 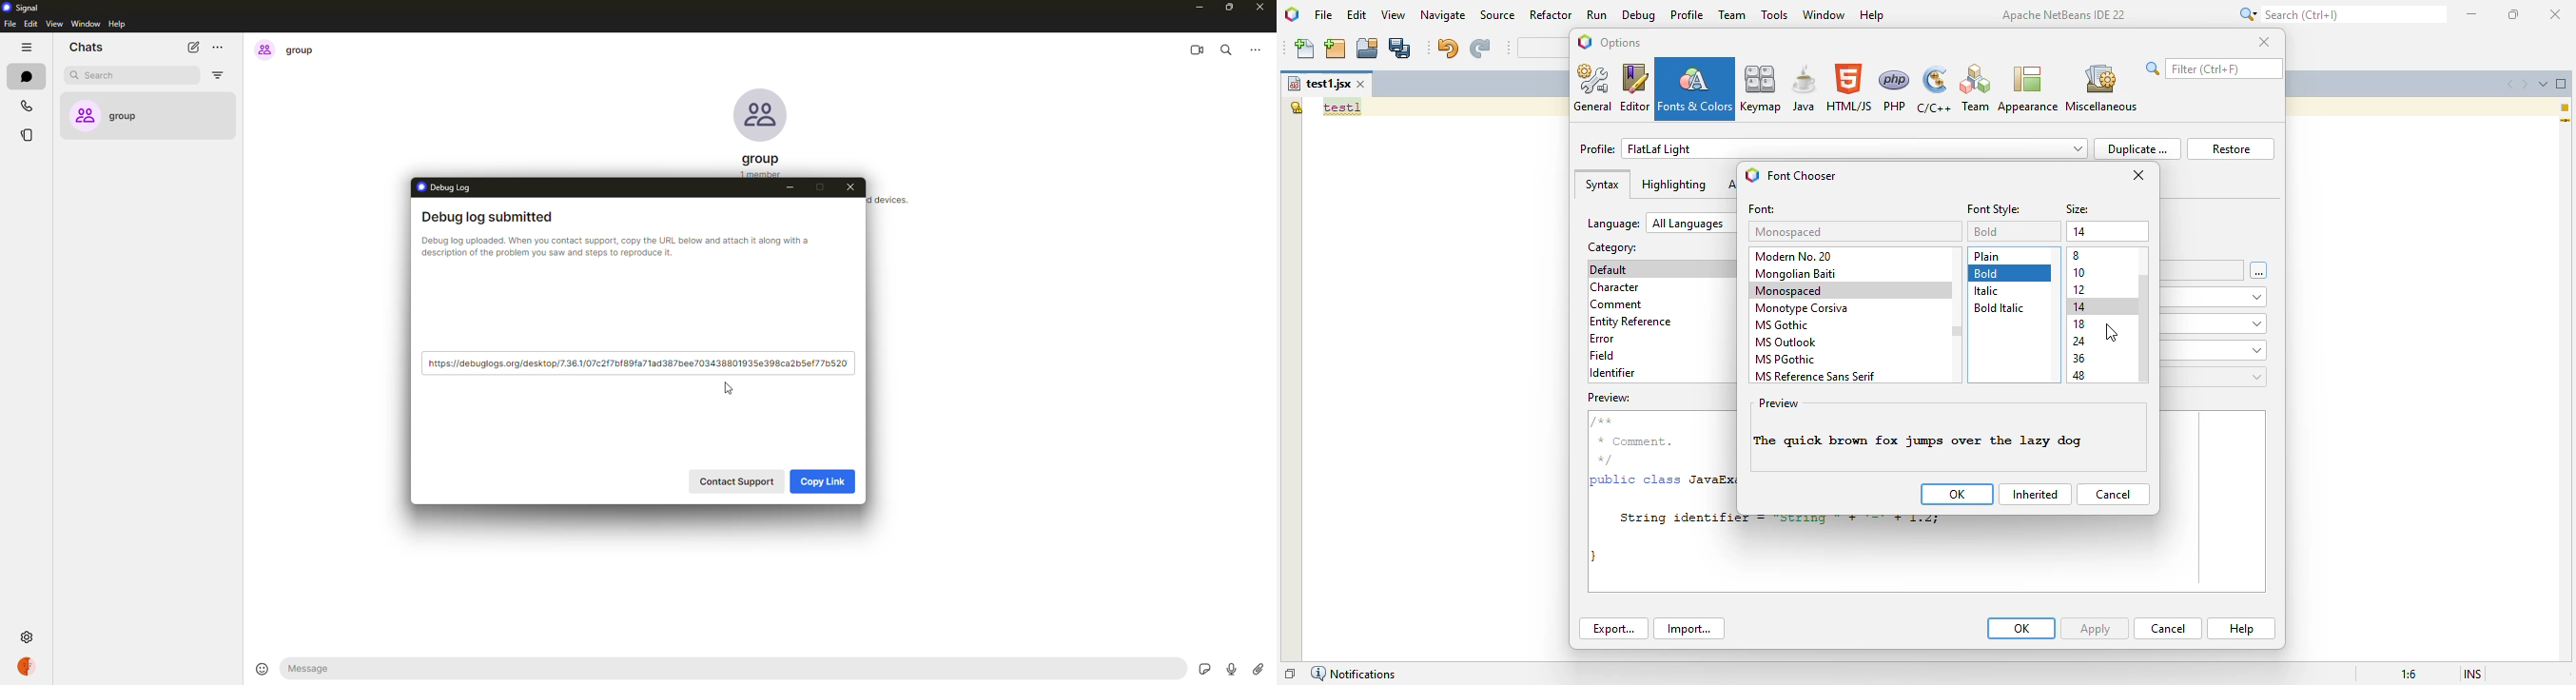 I want to click on debug log submitted, so click(x=489, y=217).